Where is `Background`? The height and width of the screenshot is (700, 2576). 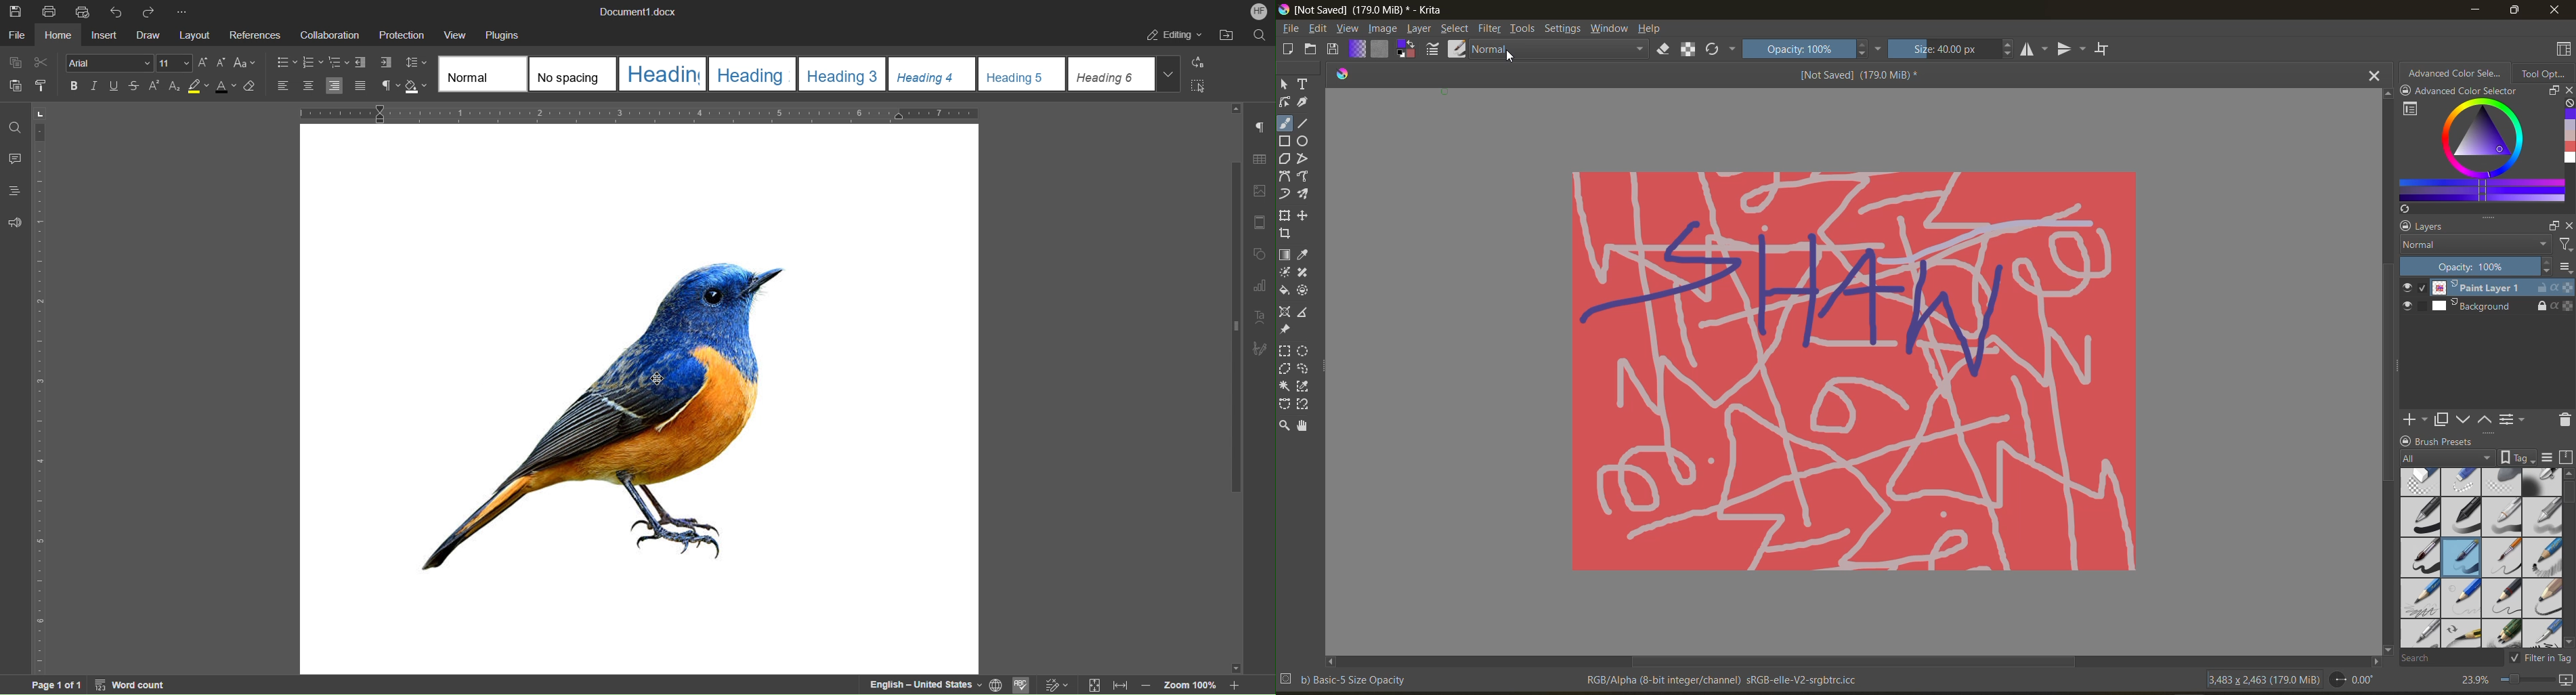
Background is located at coordinates (2502, 308).